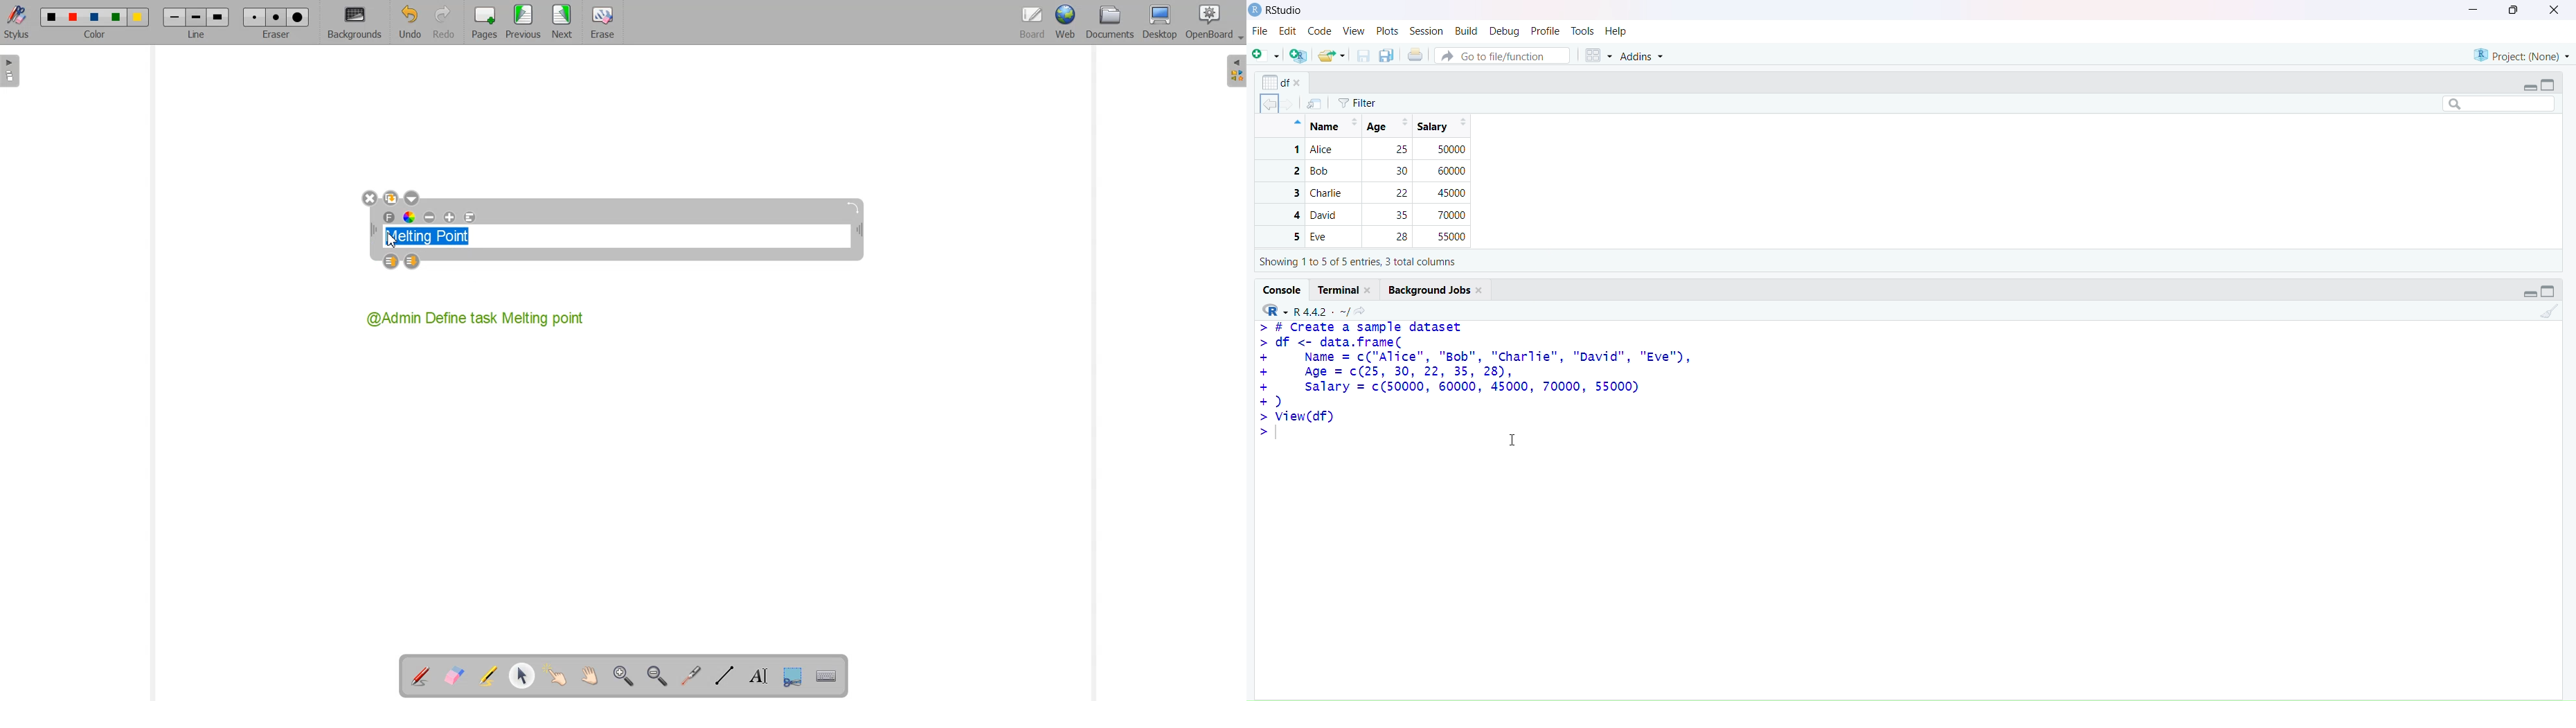 Image resolution: width=2576 pixels, height=728 pixels. I want to click on expand, so click(2523, 87).